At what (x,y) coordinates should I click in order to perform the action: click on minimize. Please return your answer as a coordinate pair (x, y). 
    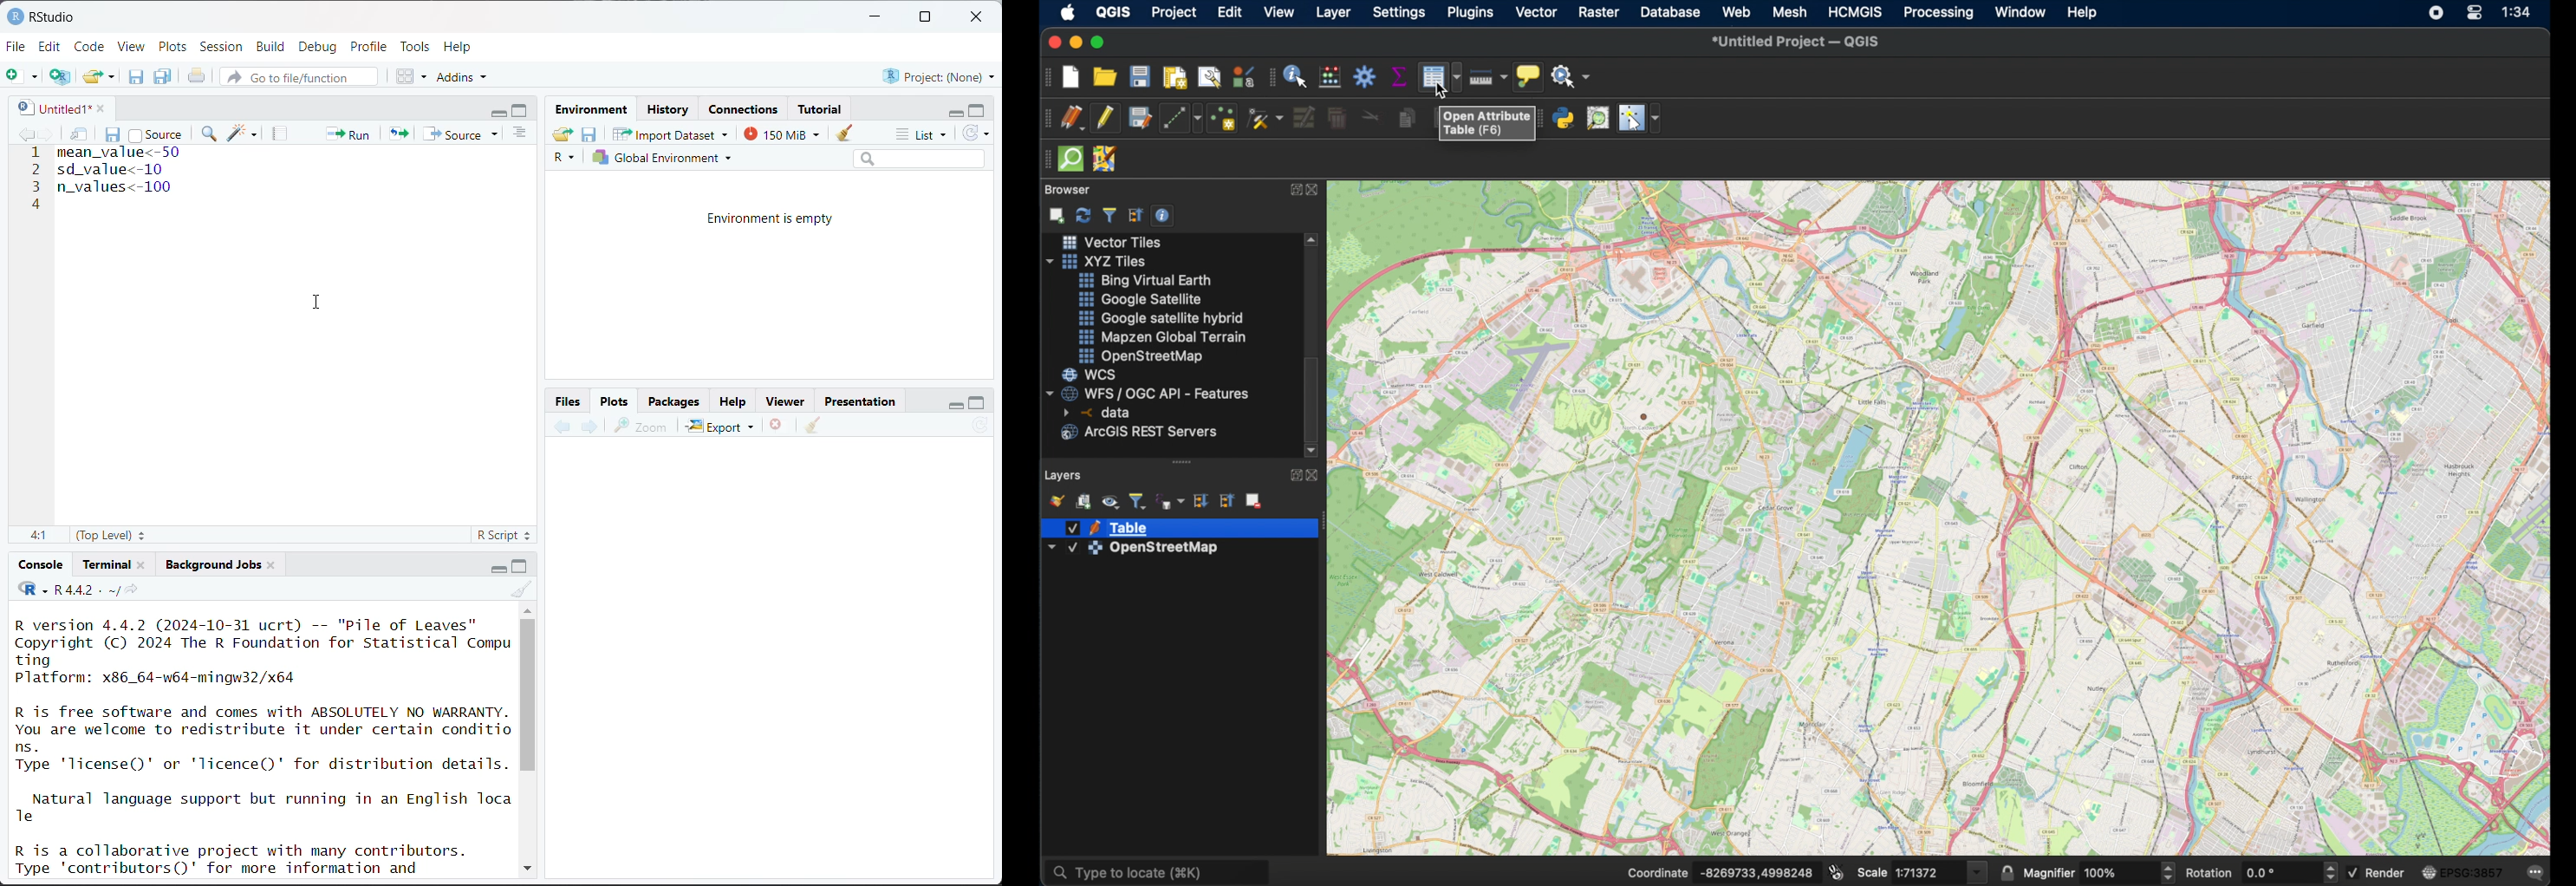
    Looking at the image, I should click on (953, 402).